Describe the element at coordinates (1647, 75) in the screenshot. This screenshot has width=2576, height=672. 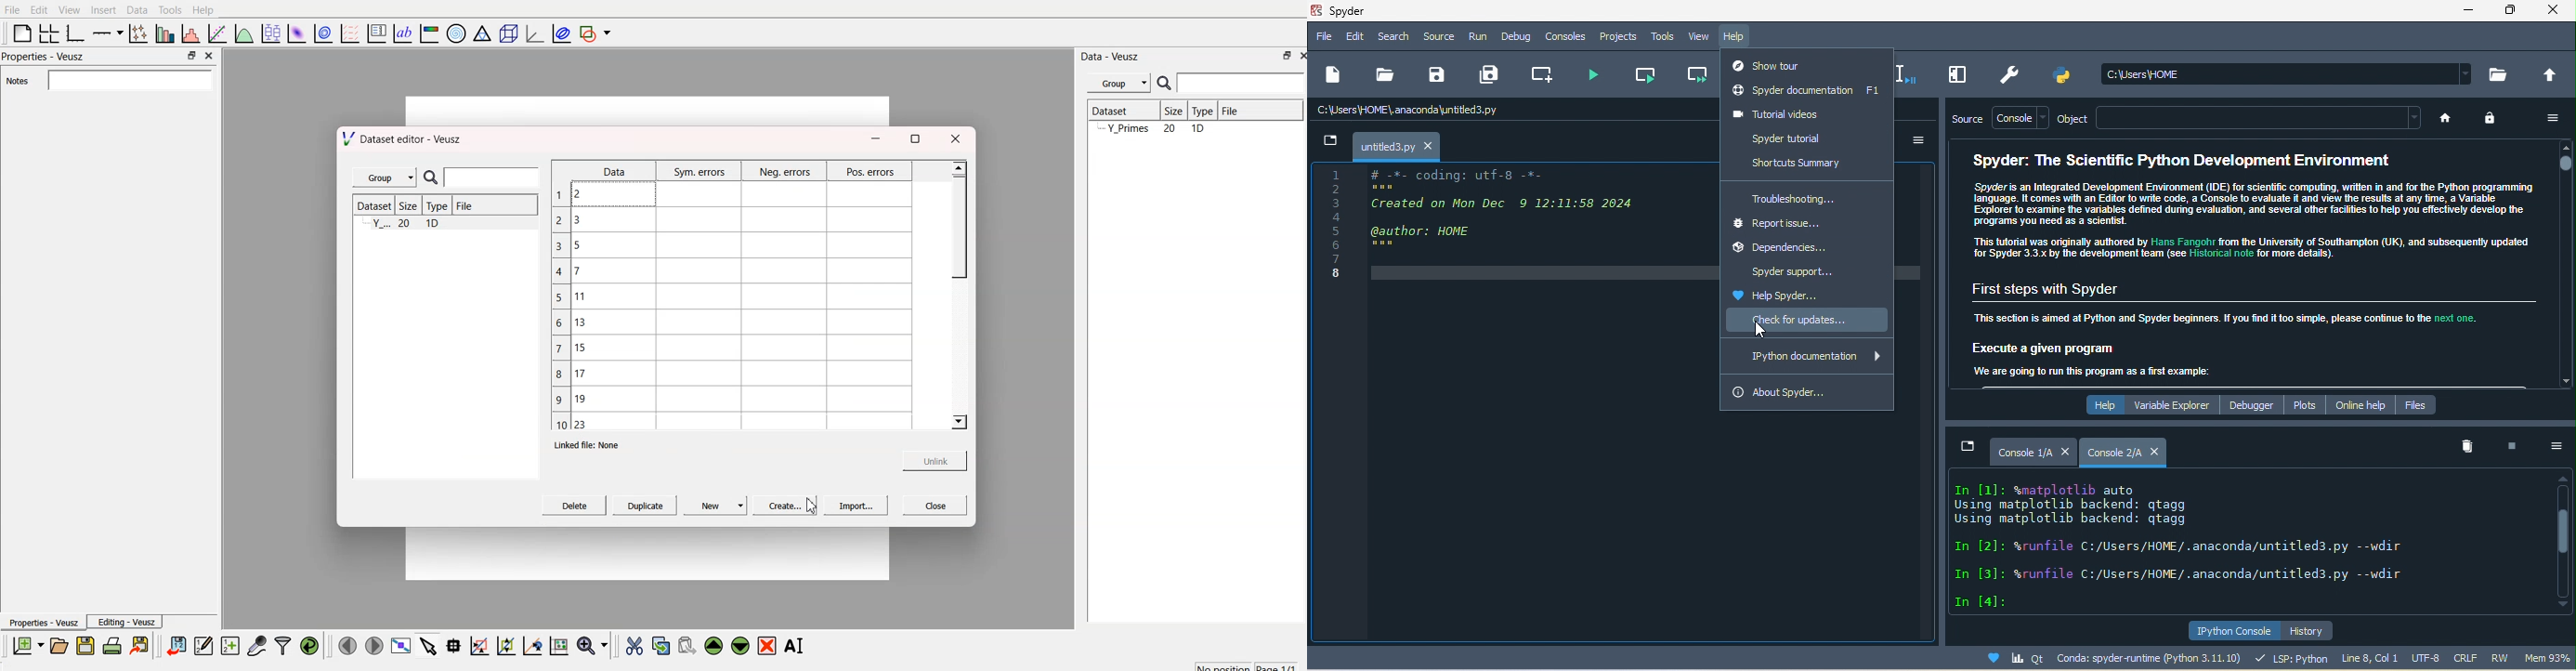
I see `run current cell` at that location.